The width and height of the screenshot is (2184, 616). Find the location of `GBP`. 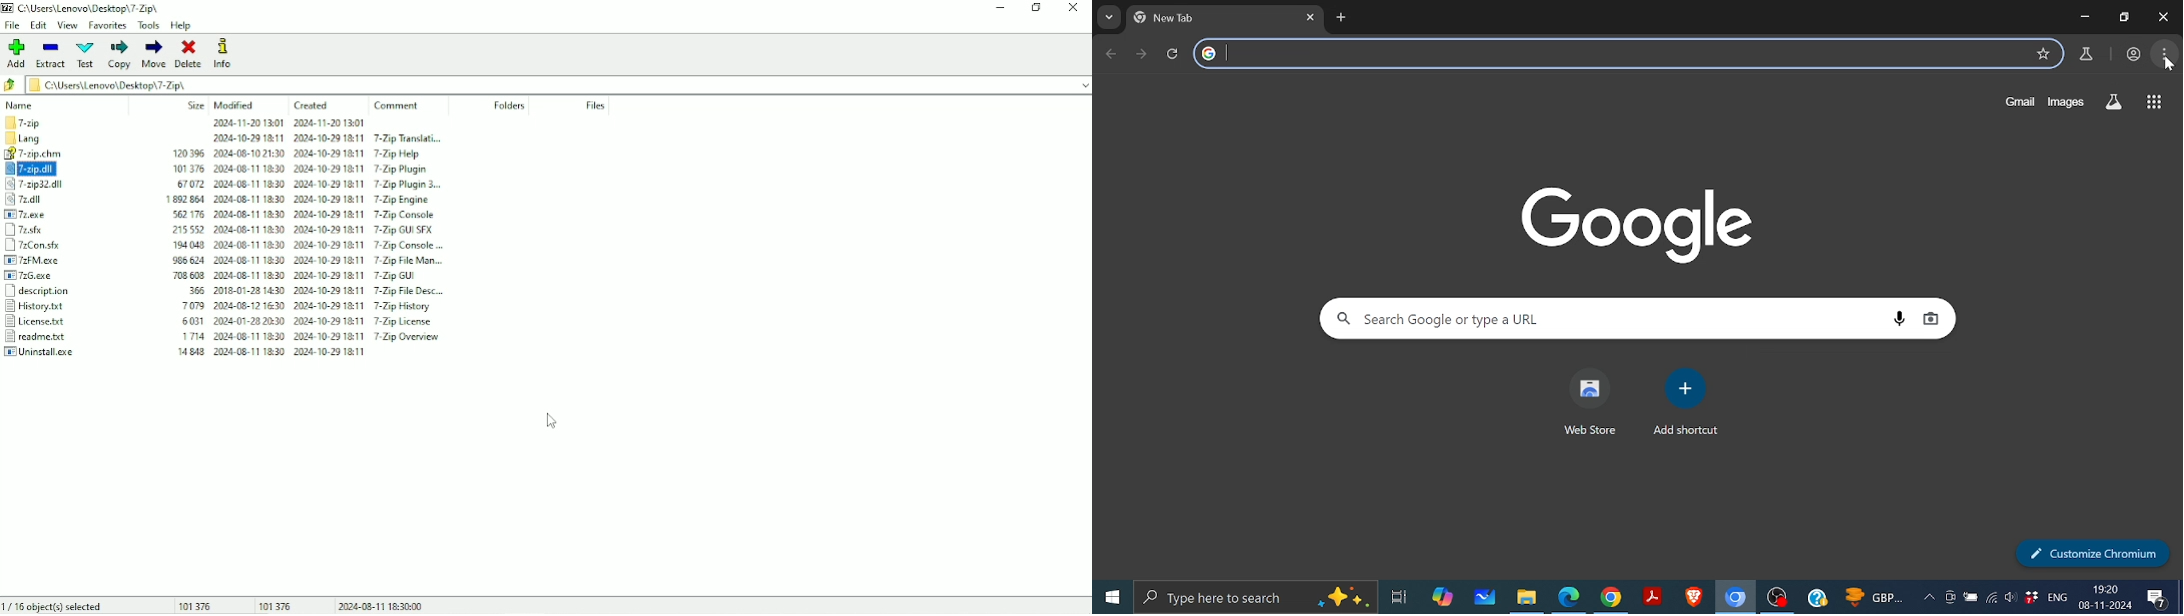

GBP is located at coordinates (1877, 599).